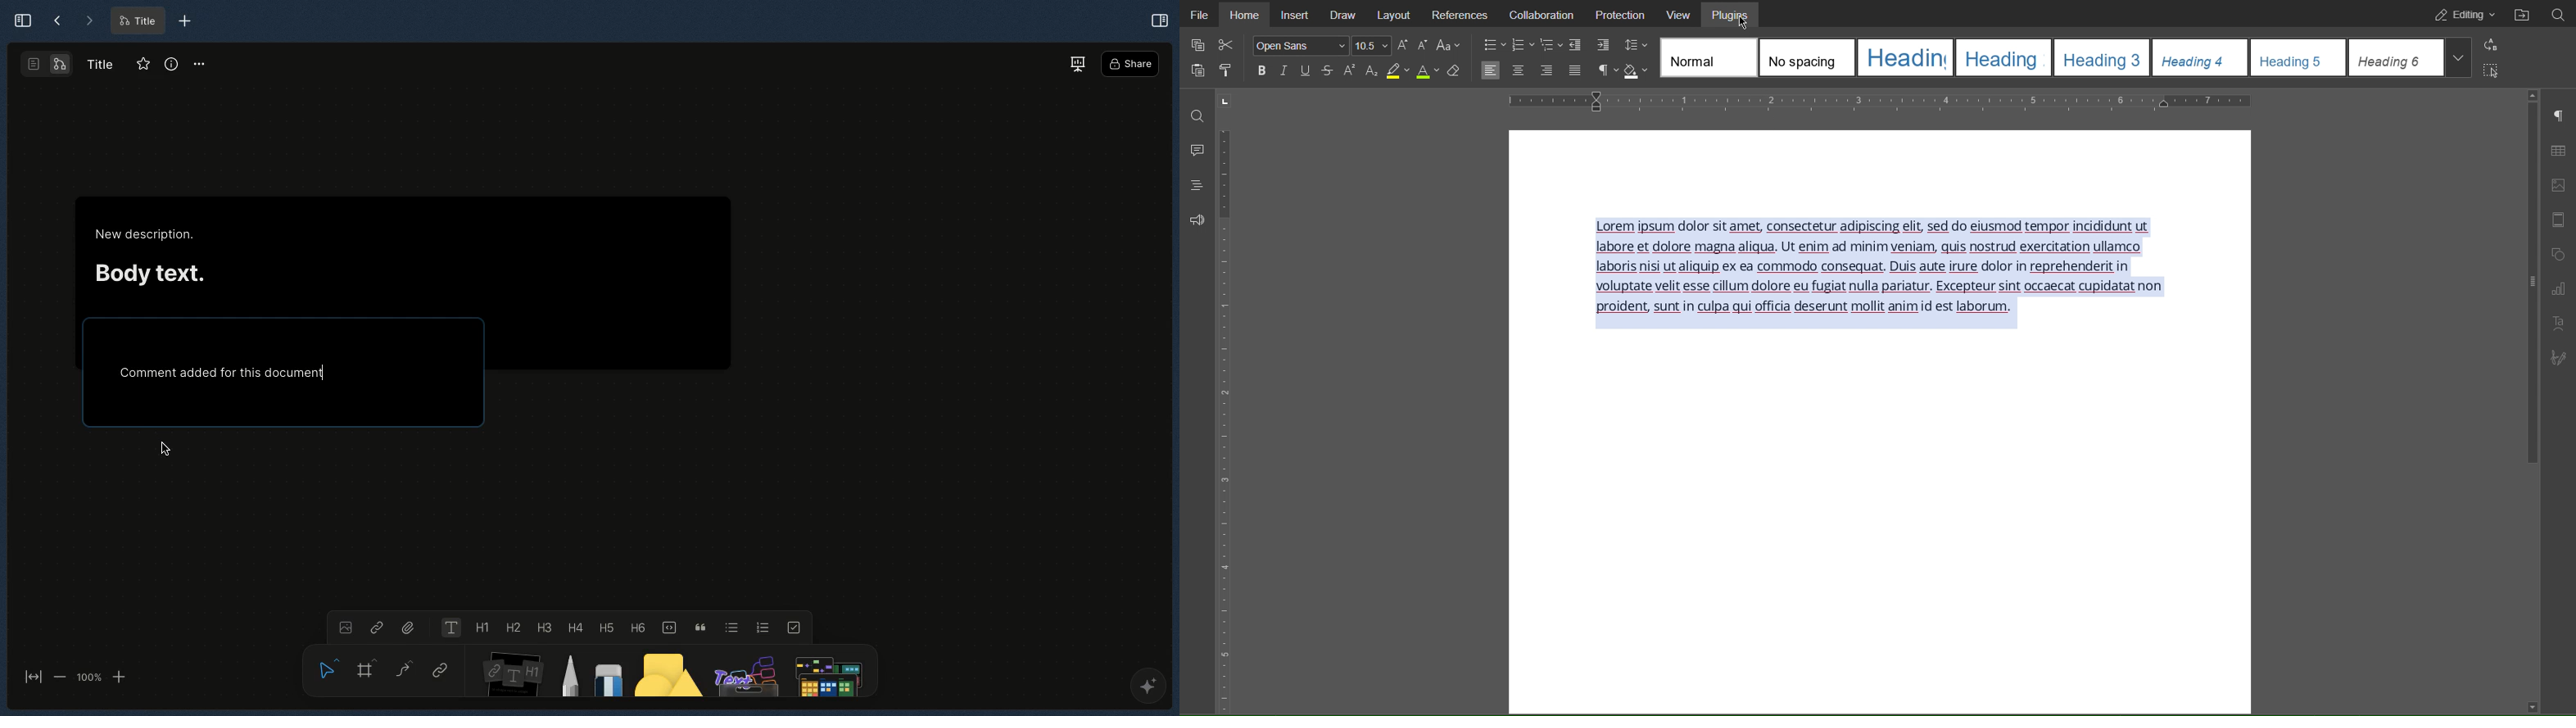 This screenshot has height=728, width=2576. Describe the element at coordinates (1494, 44) in the screenshot. I see `Bullet List` at that location.